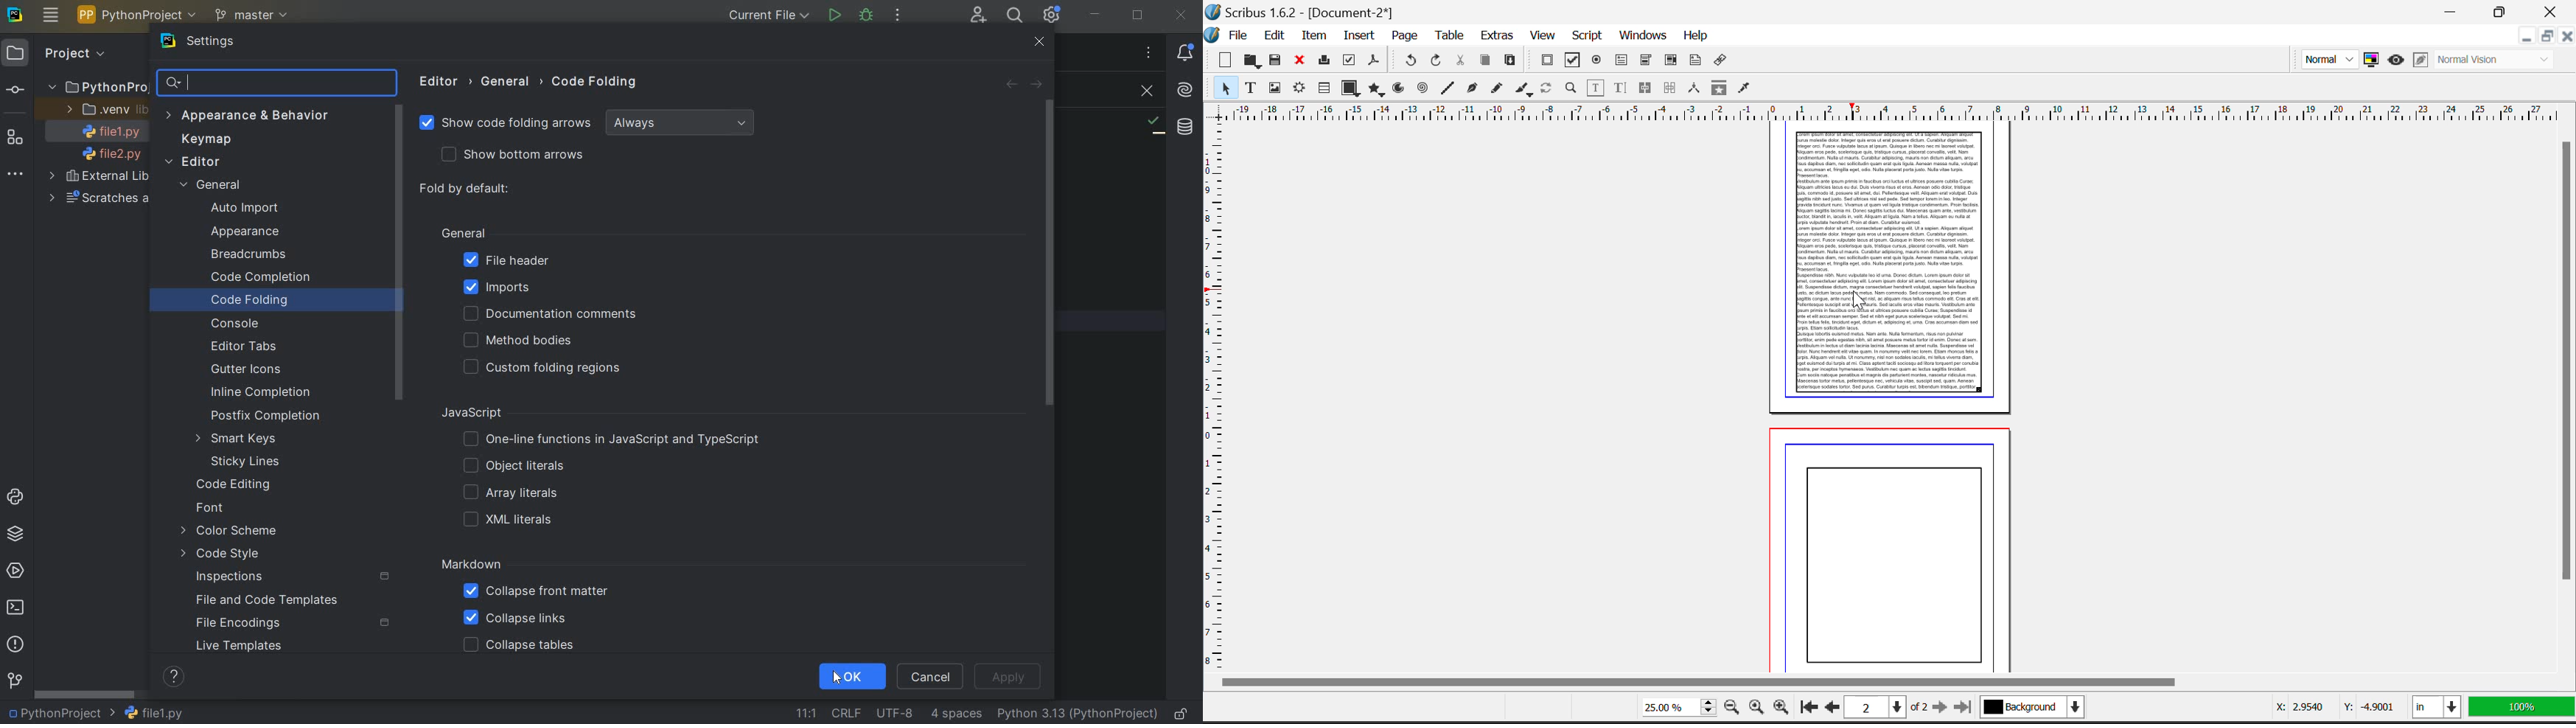  Describe the element at coordinates (1301, 61) in the screenshot. I see `Discard` at that location.